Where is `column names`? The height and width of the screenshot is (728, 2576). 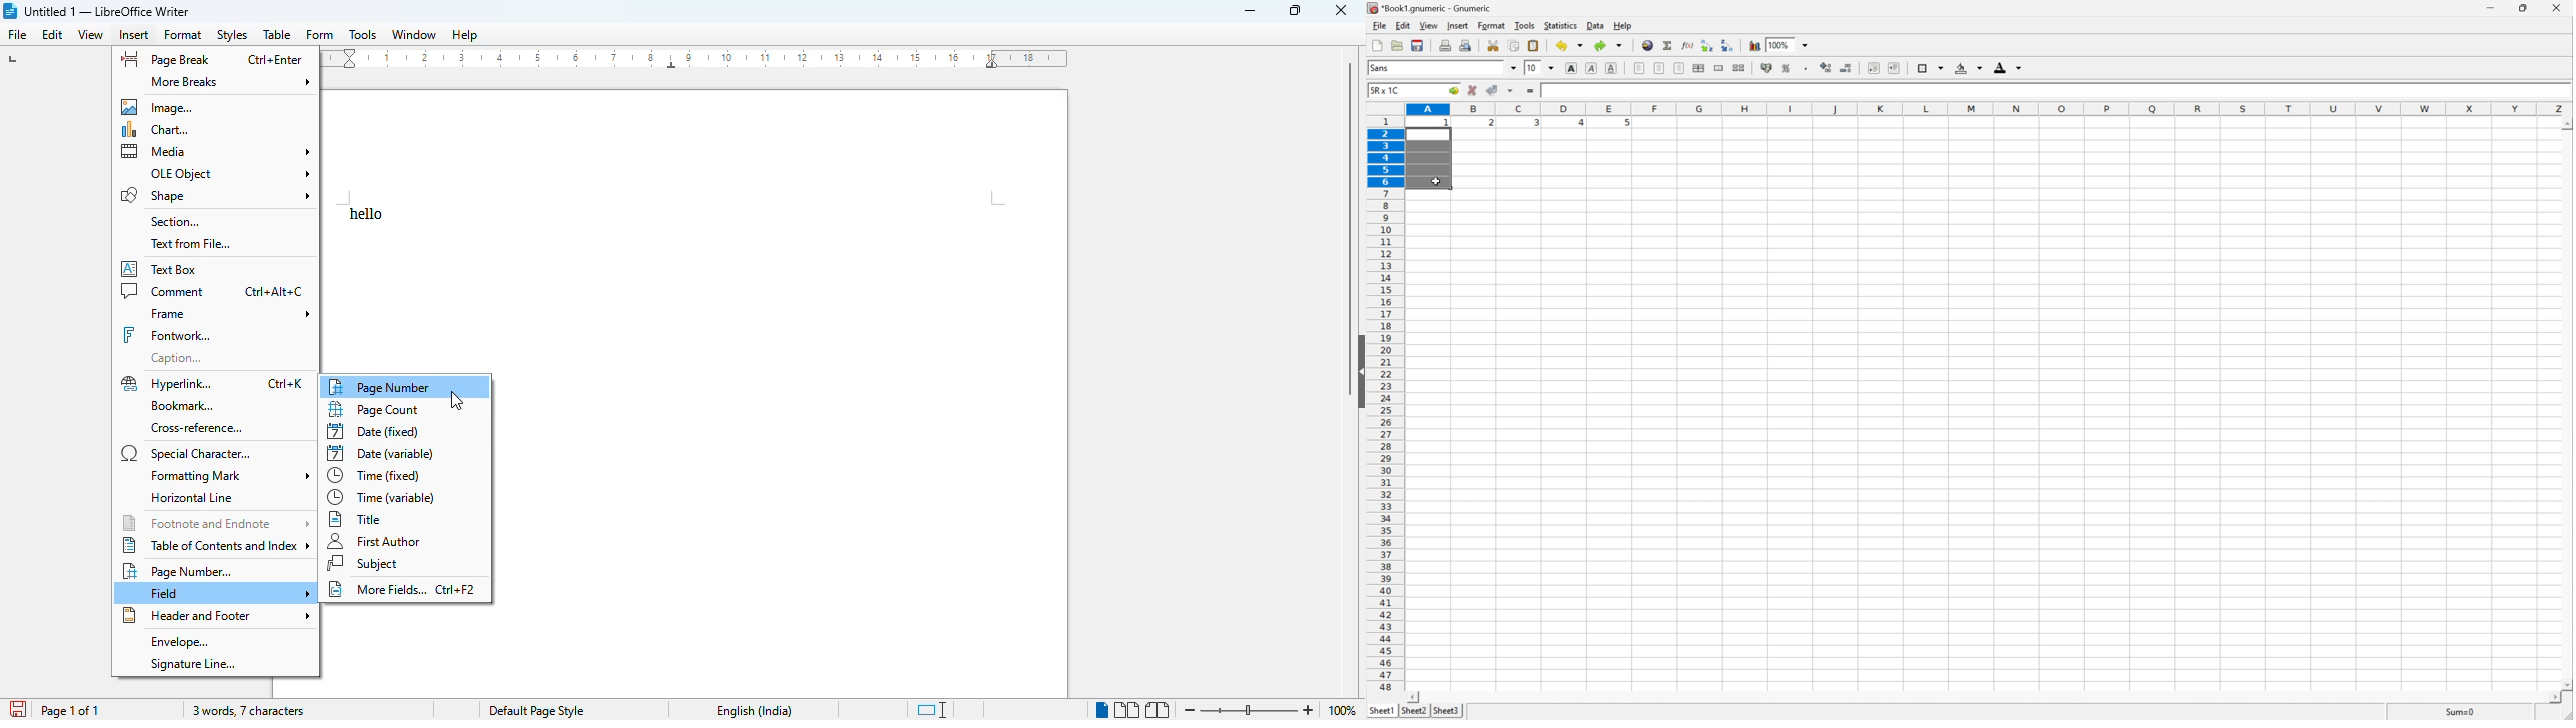
column names is located at coordinates (1990, 109).